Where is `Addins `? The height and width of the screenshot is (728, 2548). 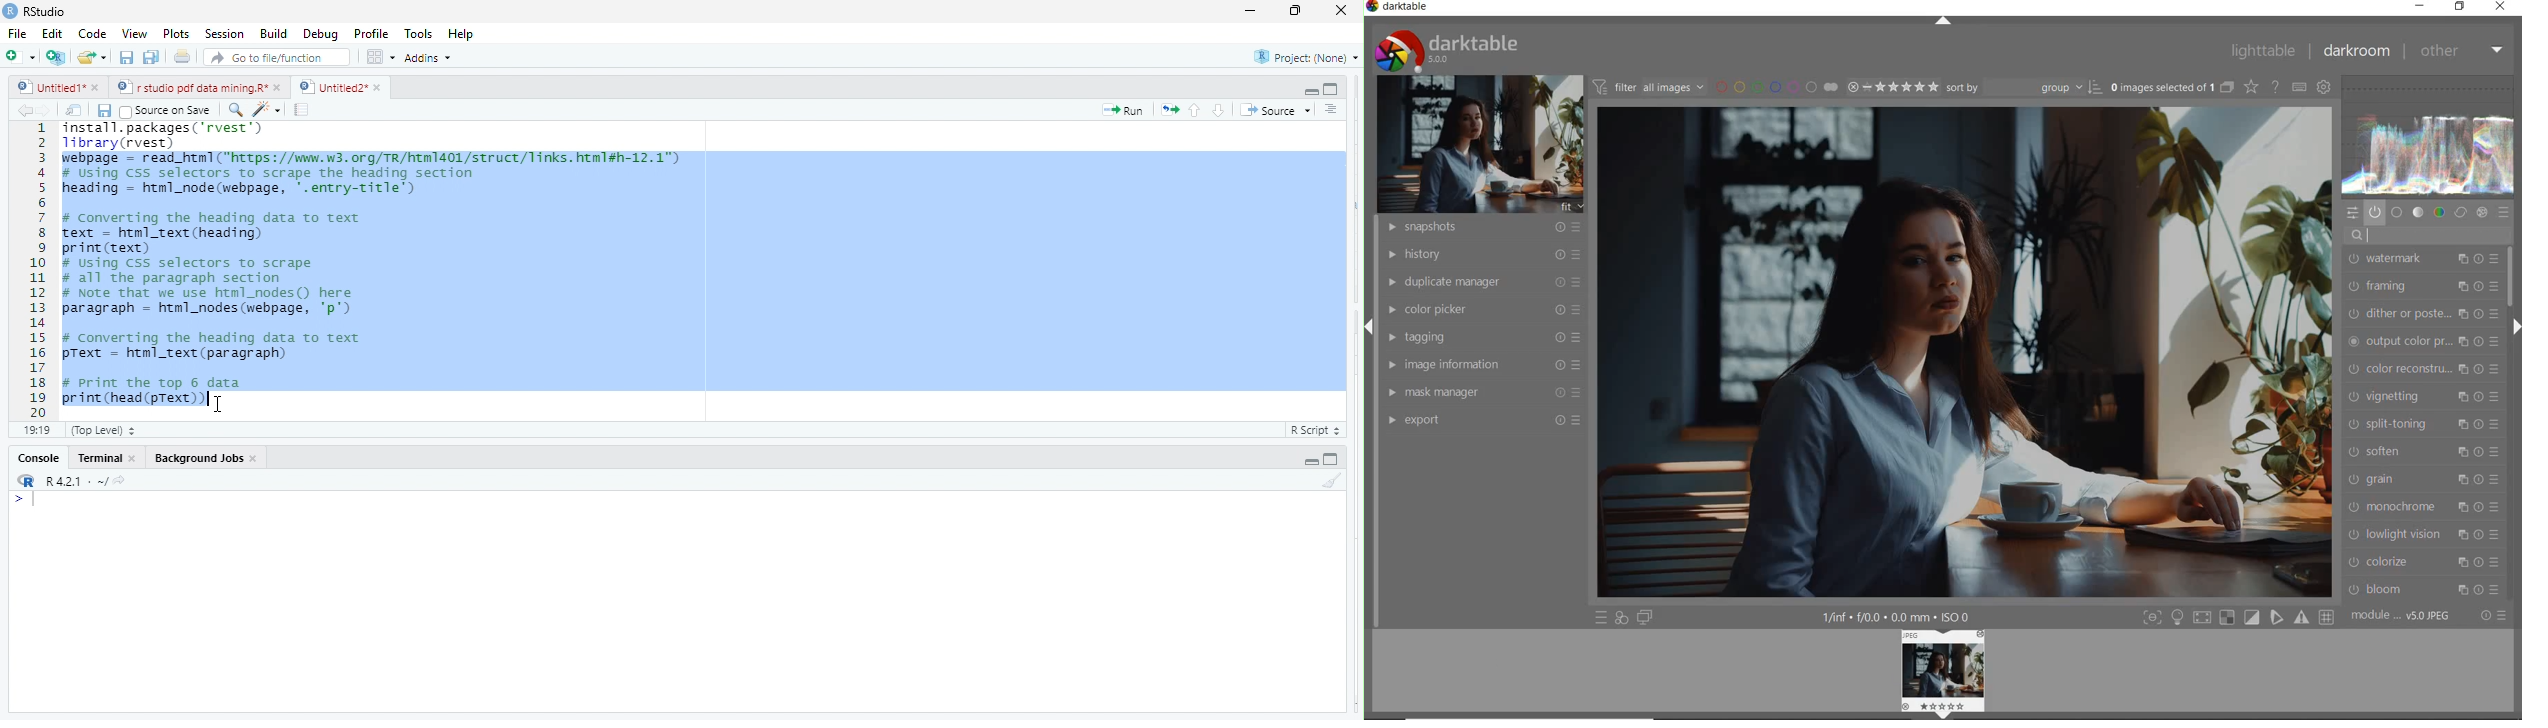
Addins  is located at coordinates (432, 57).